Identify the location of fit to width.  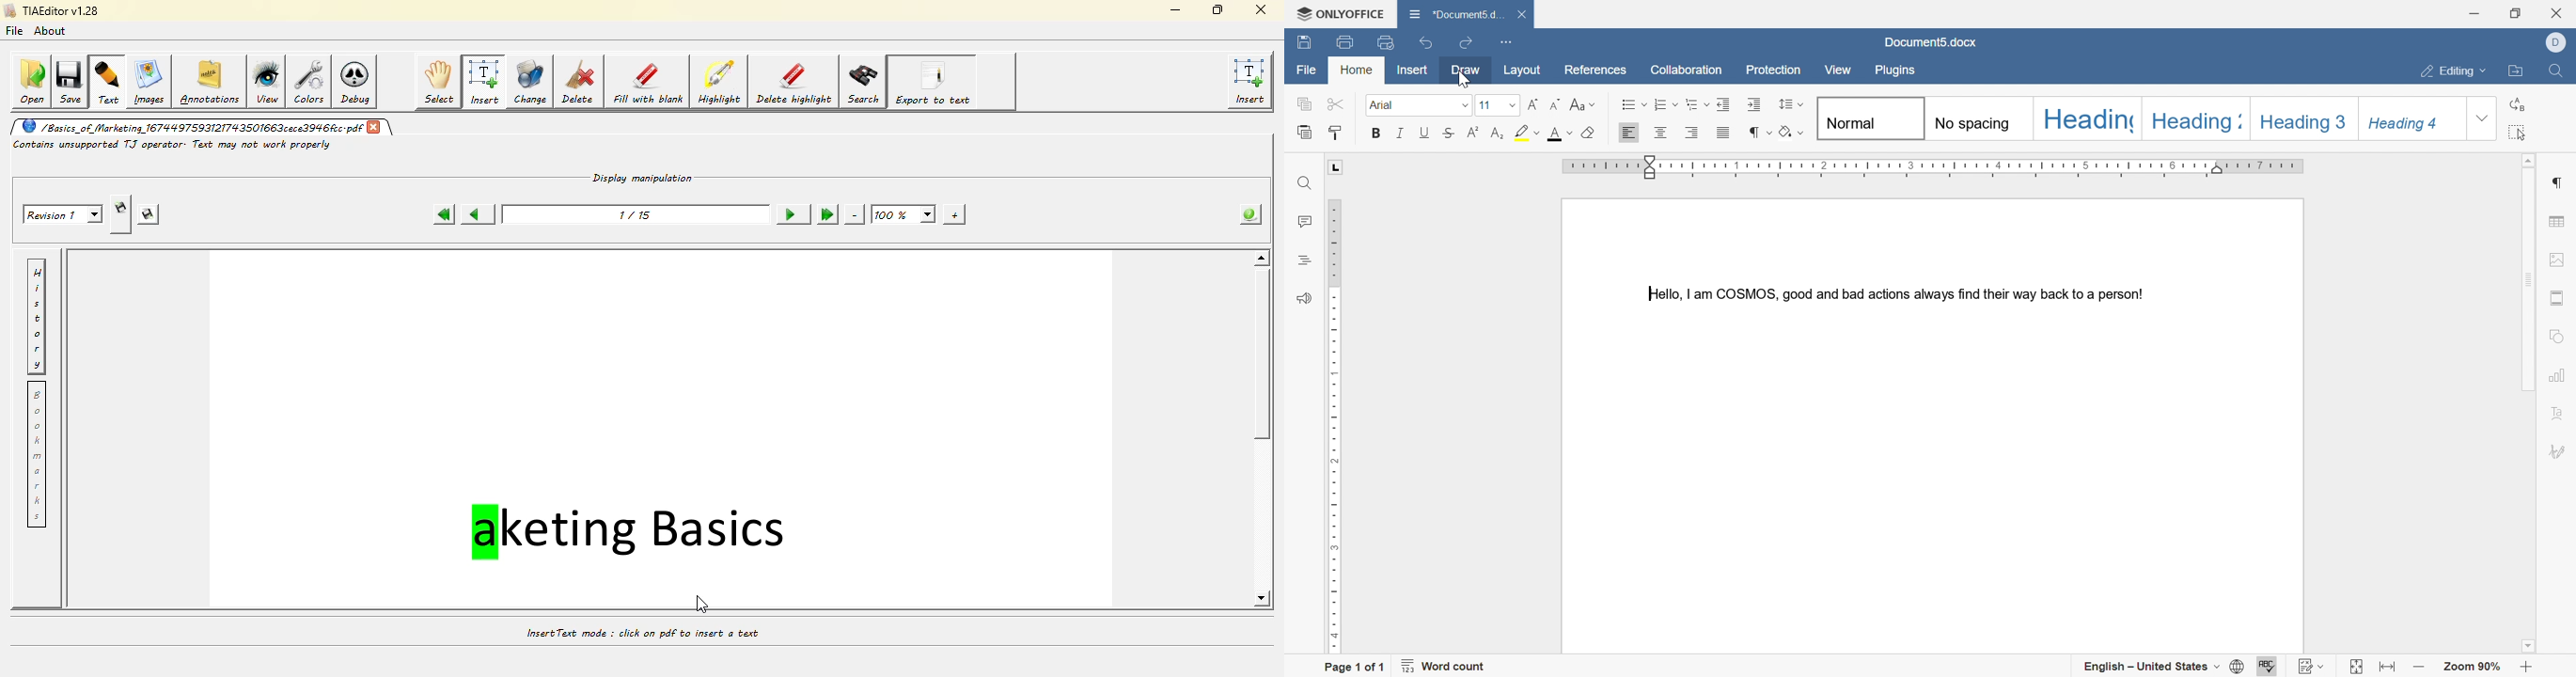
(2389, 670).